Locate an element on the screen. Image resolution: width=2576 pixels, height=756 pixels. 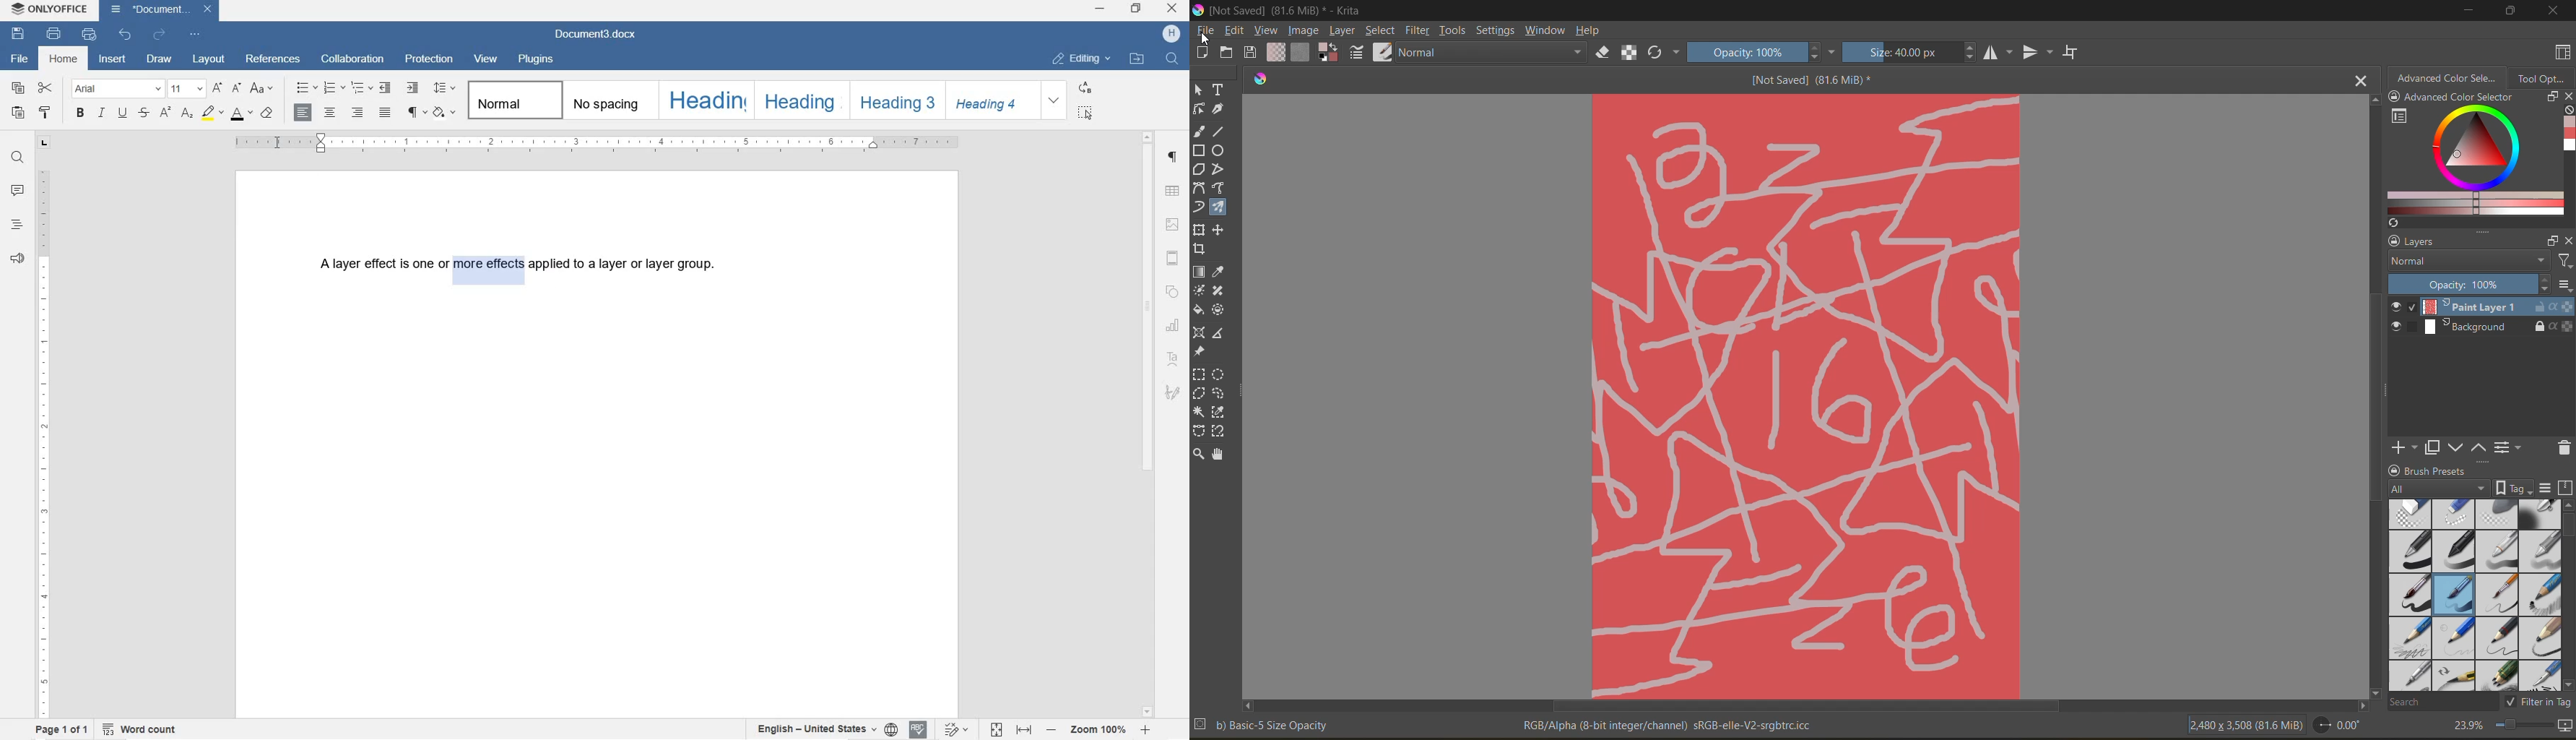
float docker is located at coordinates (2551, 96).